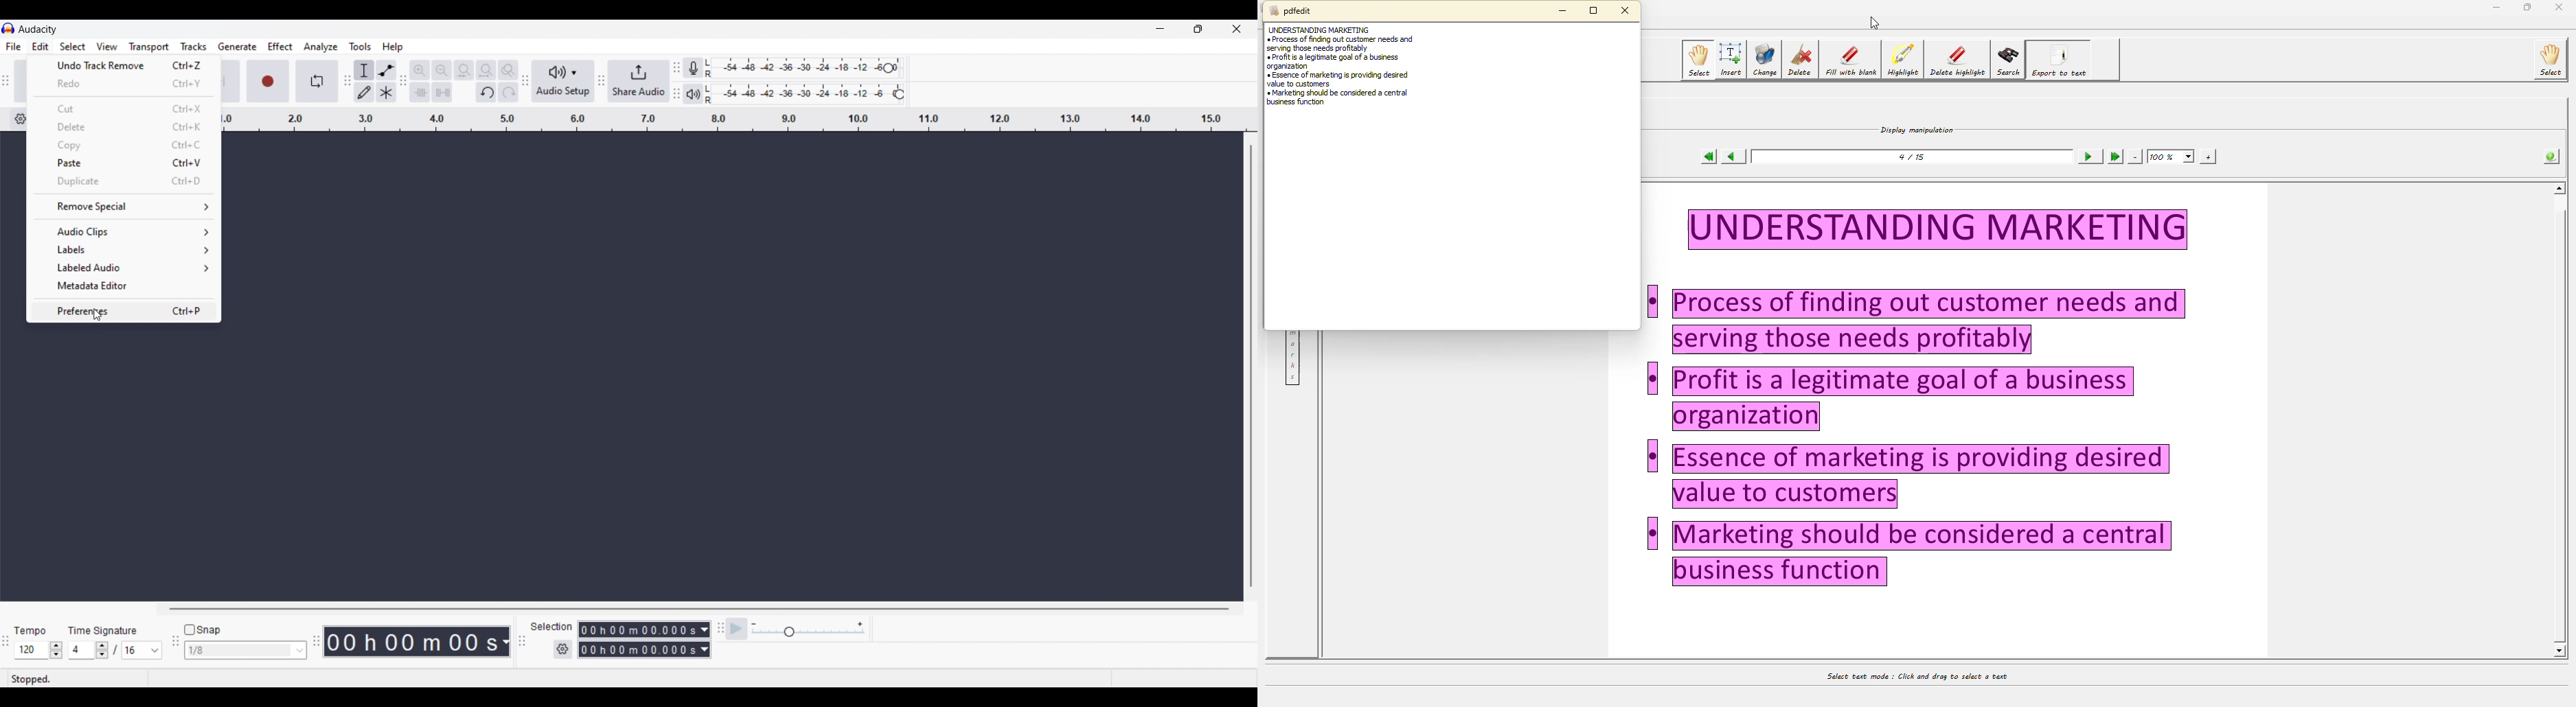 Image resolution: width=2576 pixels, height=728 pixels. What do you see at coordinates (486, 92) in the screenshot?
I see `Undo` at bounding box center [486, 92].